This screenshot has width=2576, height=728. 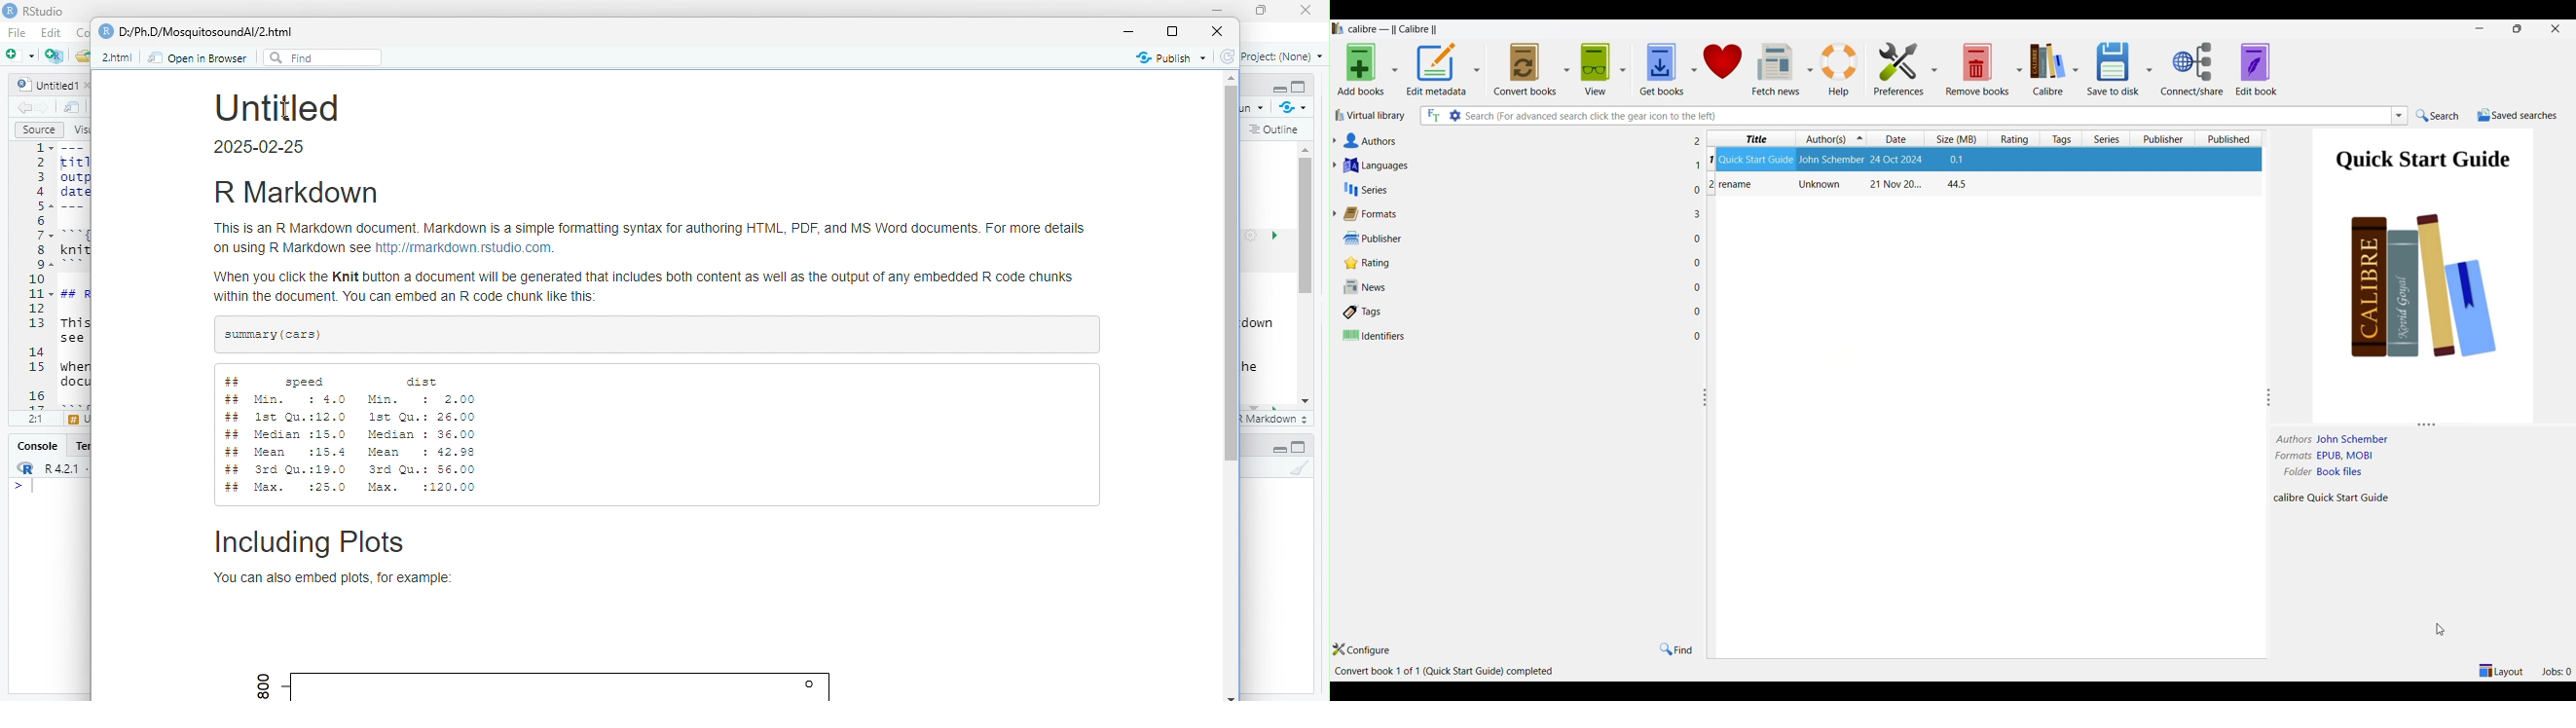 What do you see at coordinates (1232, 273) in the screenshot?
I see `scrollbar` at bounding box center [1232, 273].